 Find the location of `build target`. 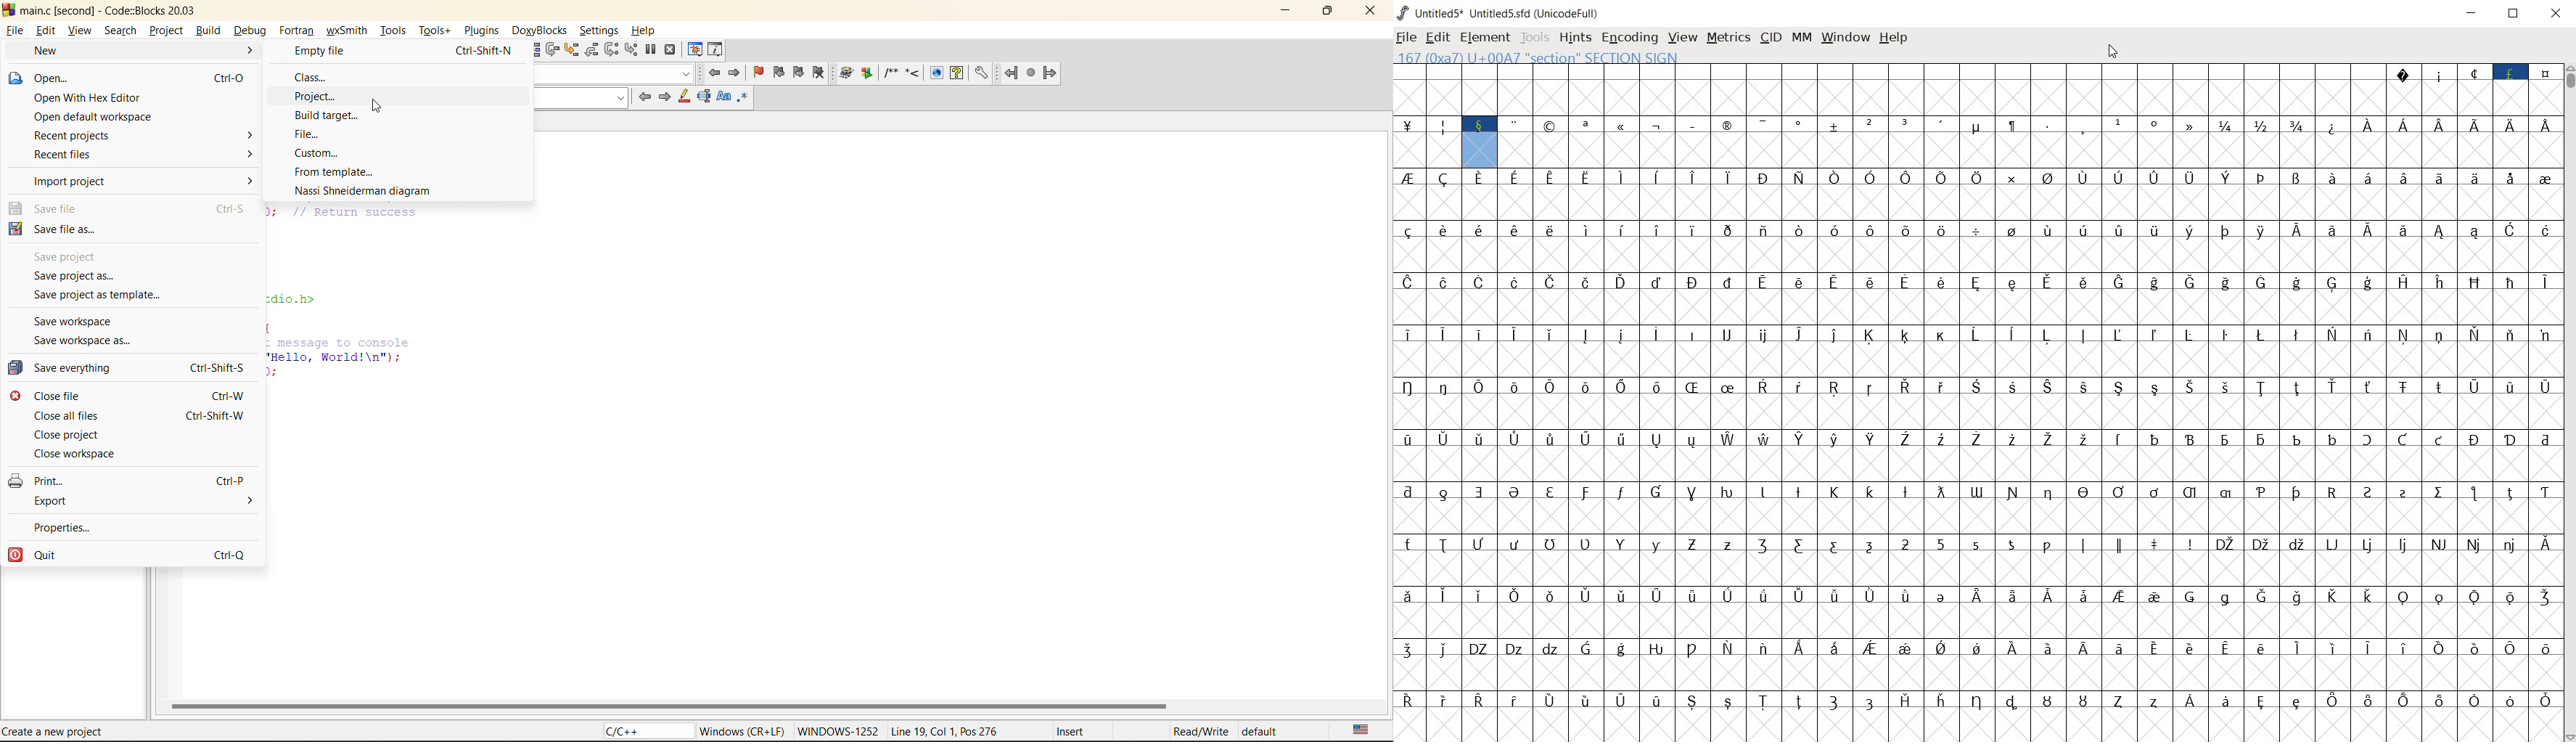

build target is located at coordinates (329, 113).